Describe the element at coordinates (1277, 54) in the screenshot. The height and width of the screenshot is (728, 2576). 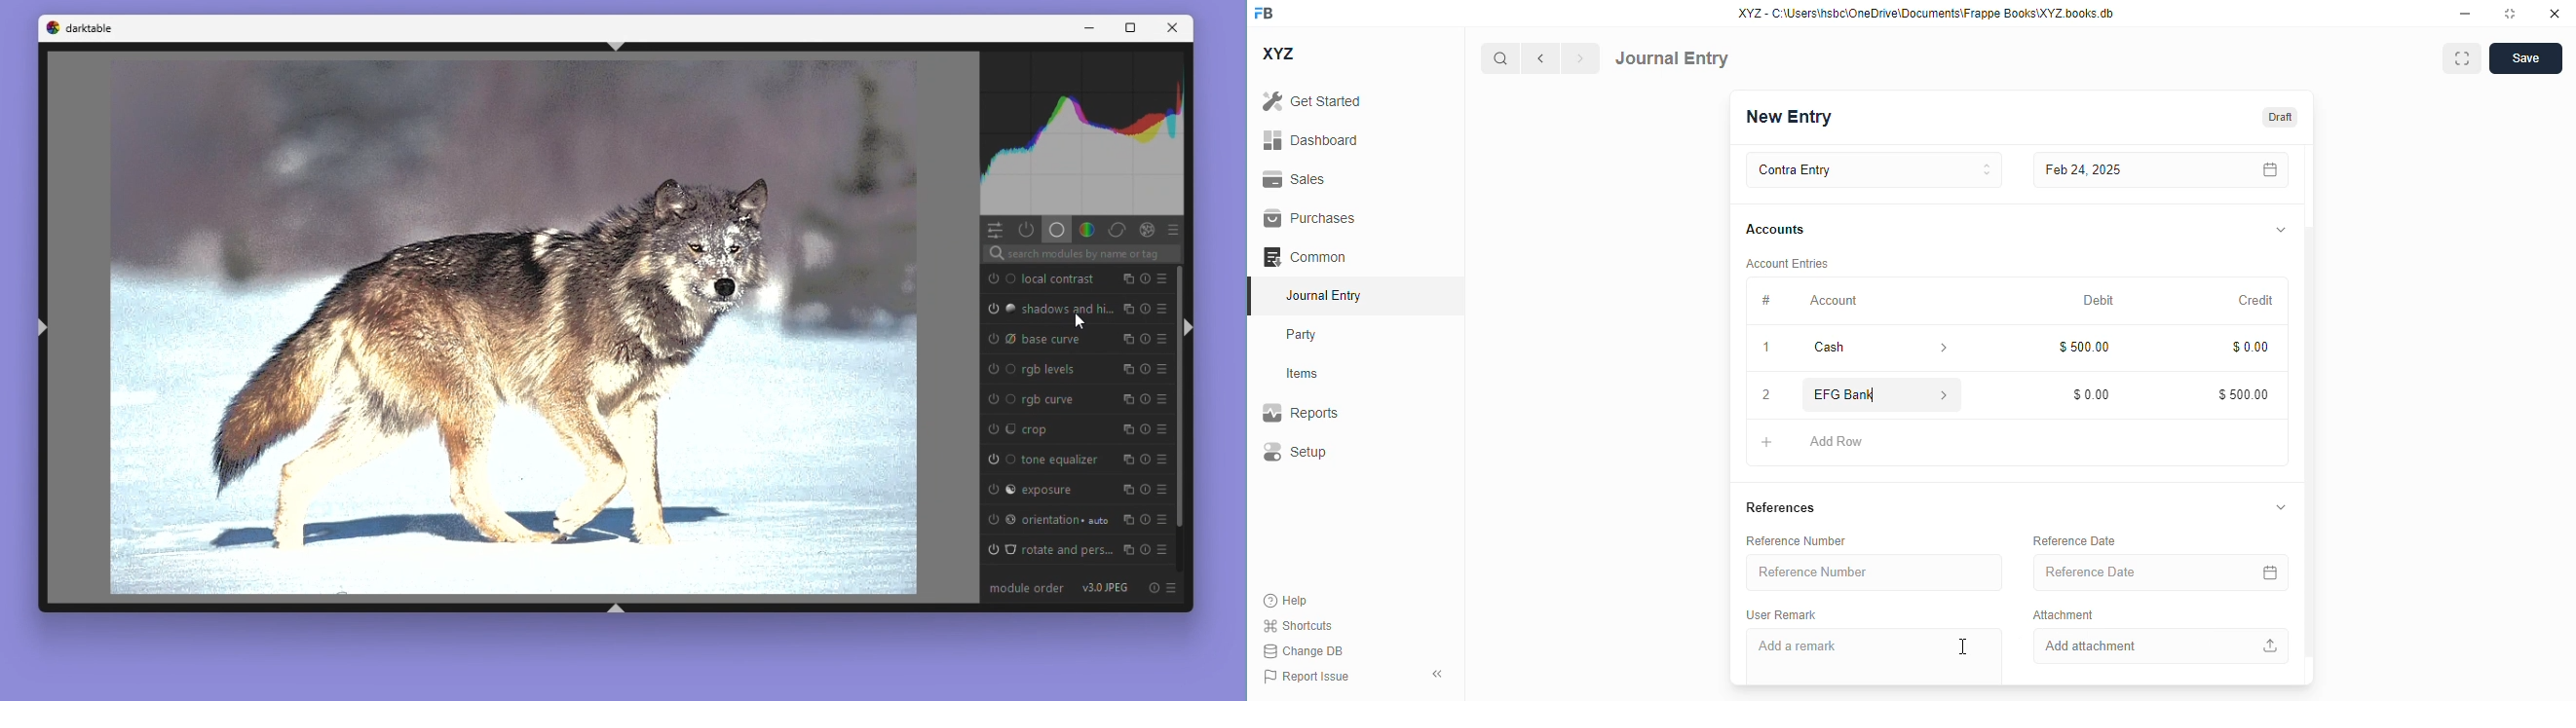
I see `XYZ` at that location.